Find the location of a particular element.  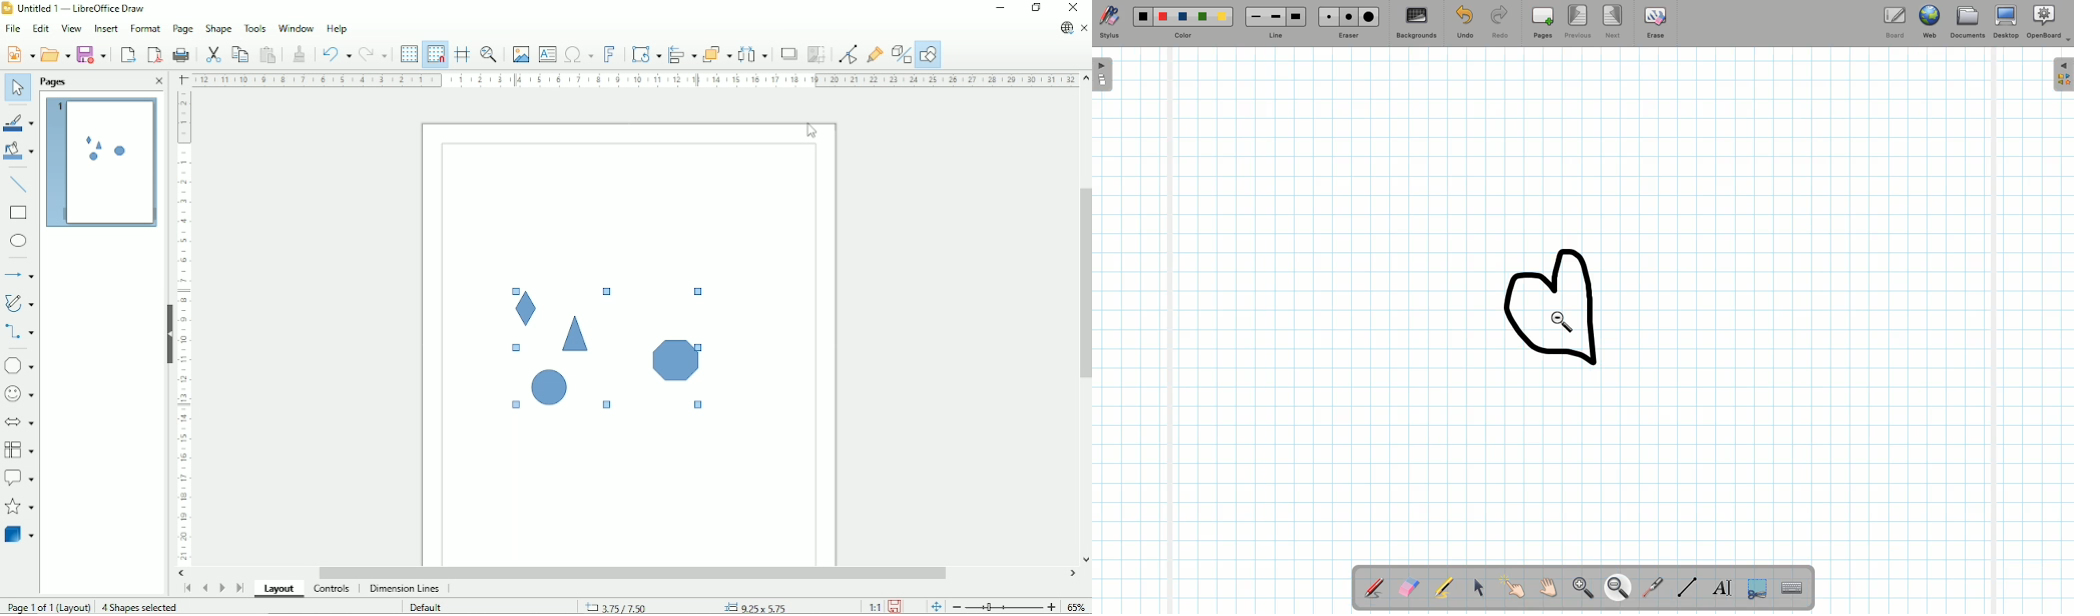

Cut is located at coordinates (214, 54).